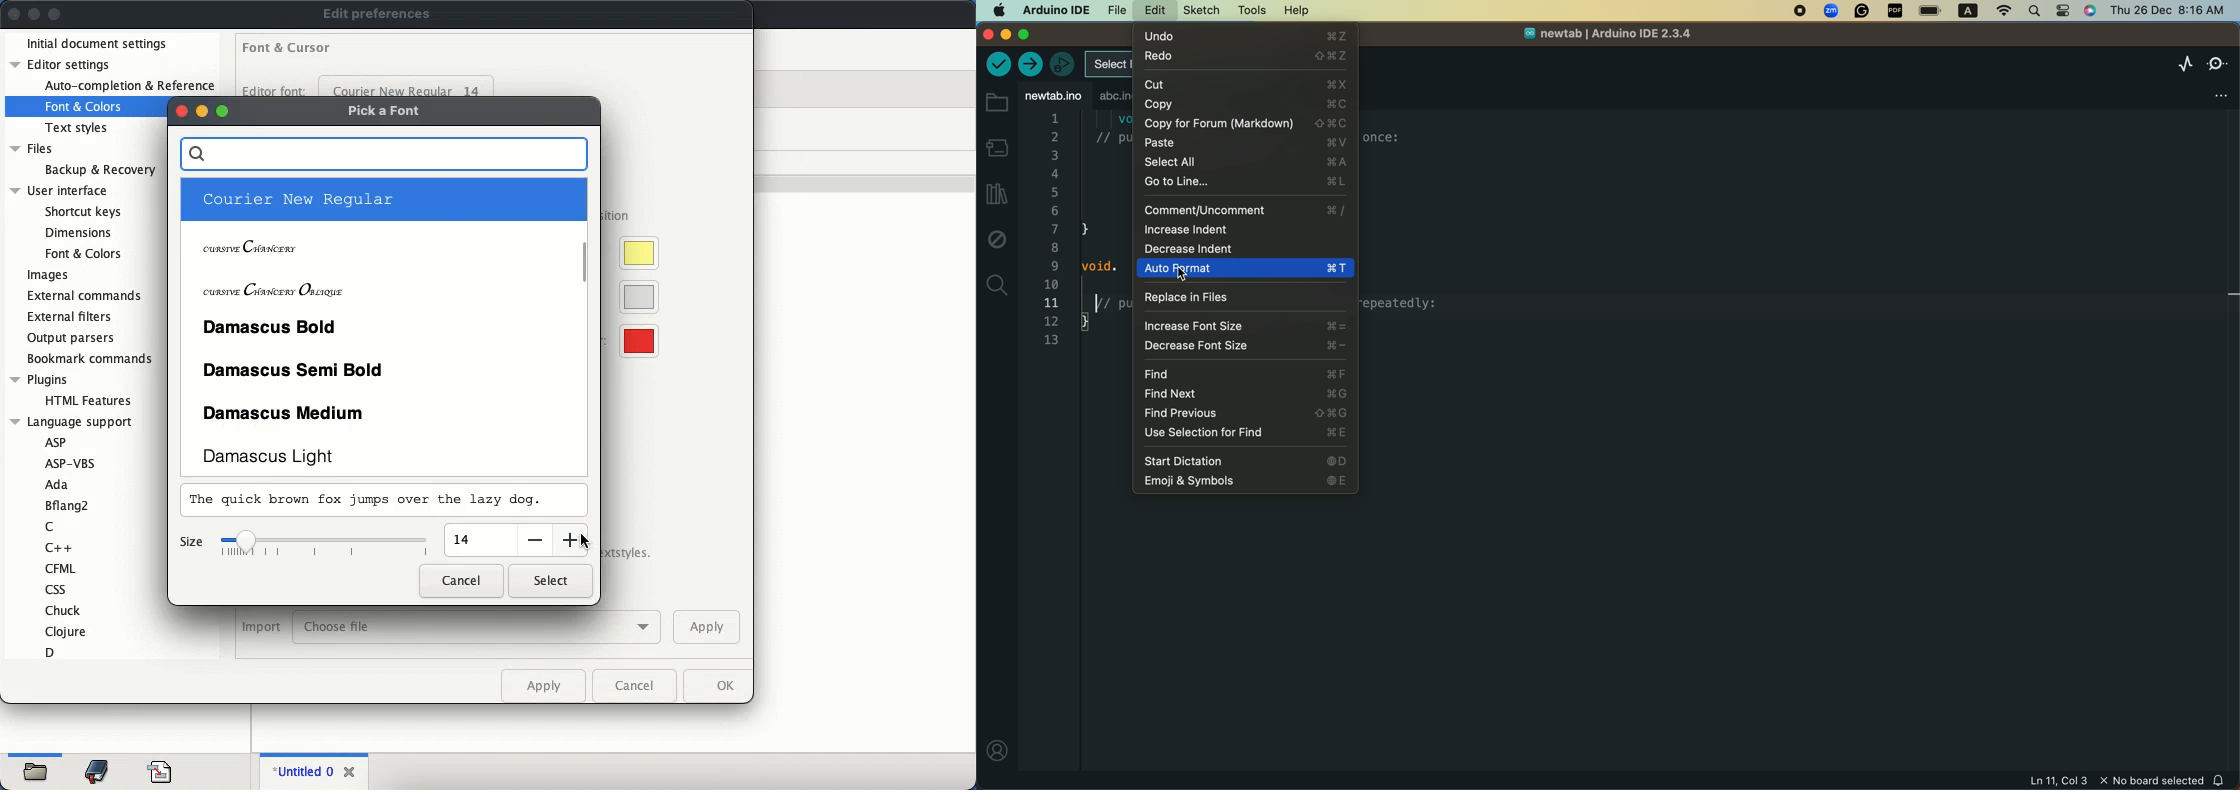  I want to click on font and cursor, so click(287, 49).